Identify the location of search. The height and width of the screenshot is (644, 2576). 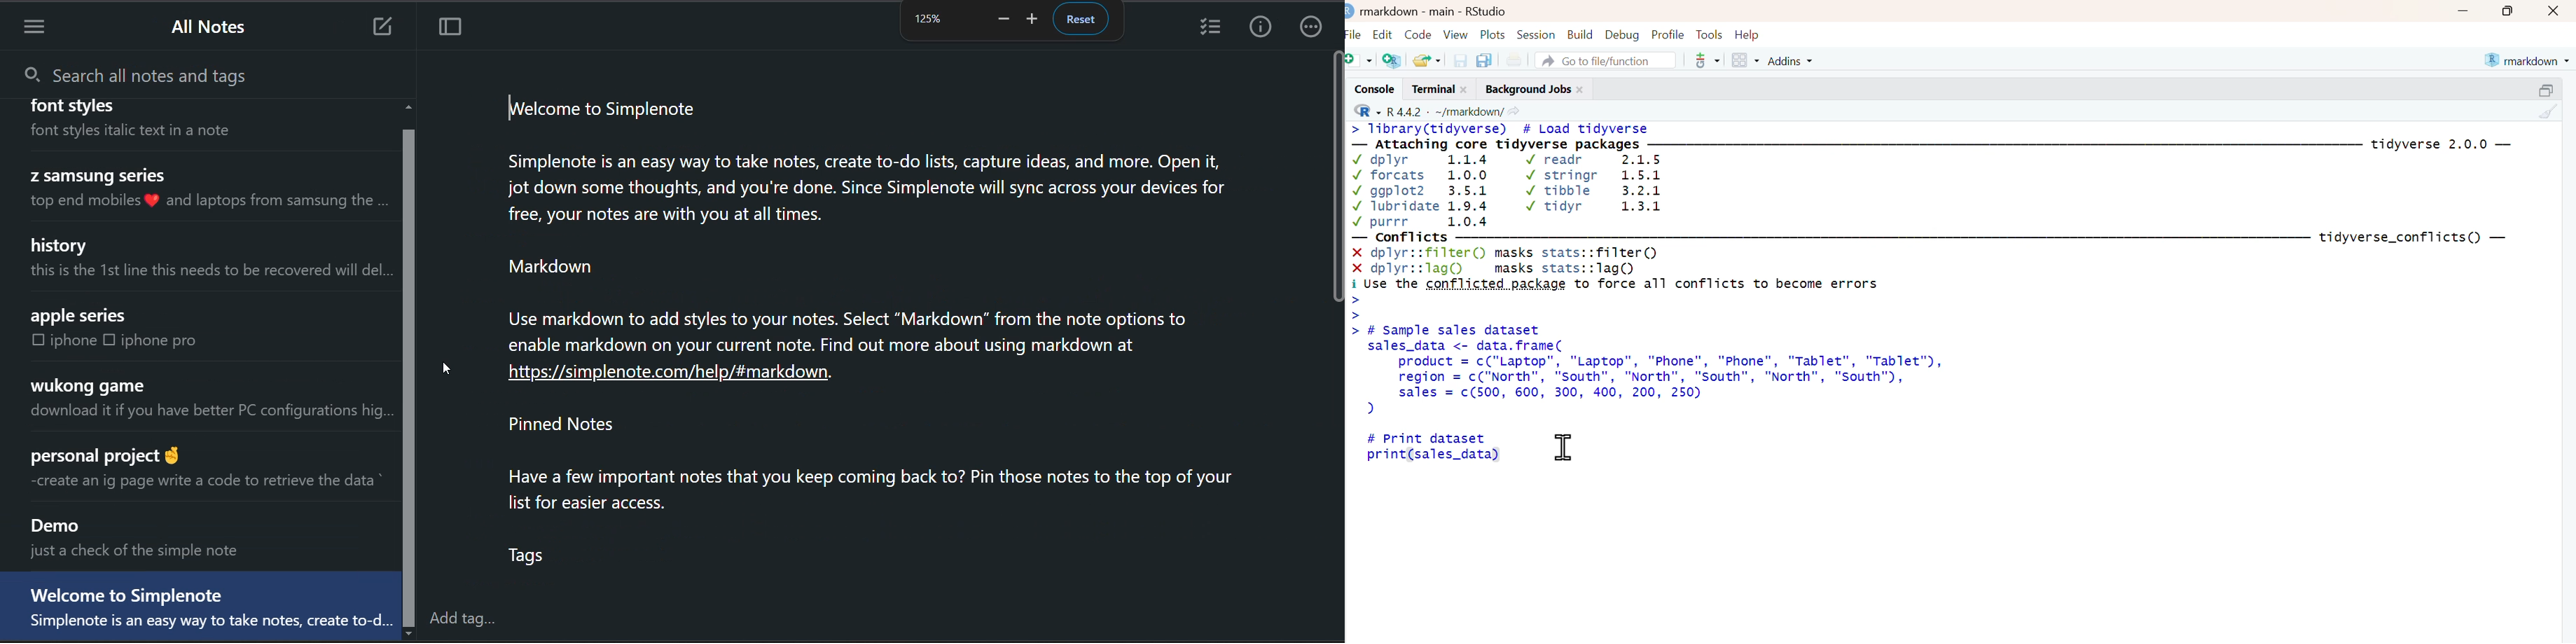
(166, 74).